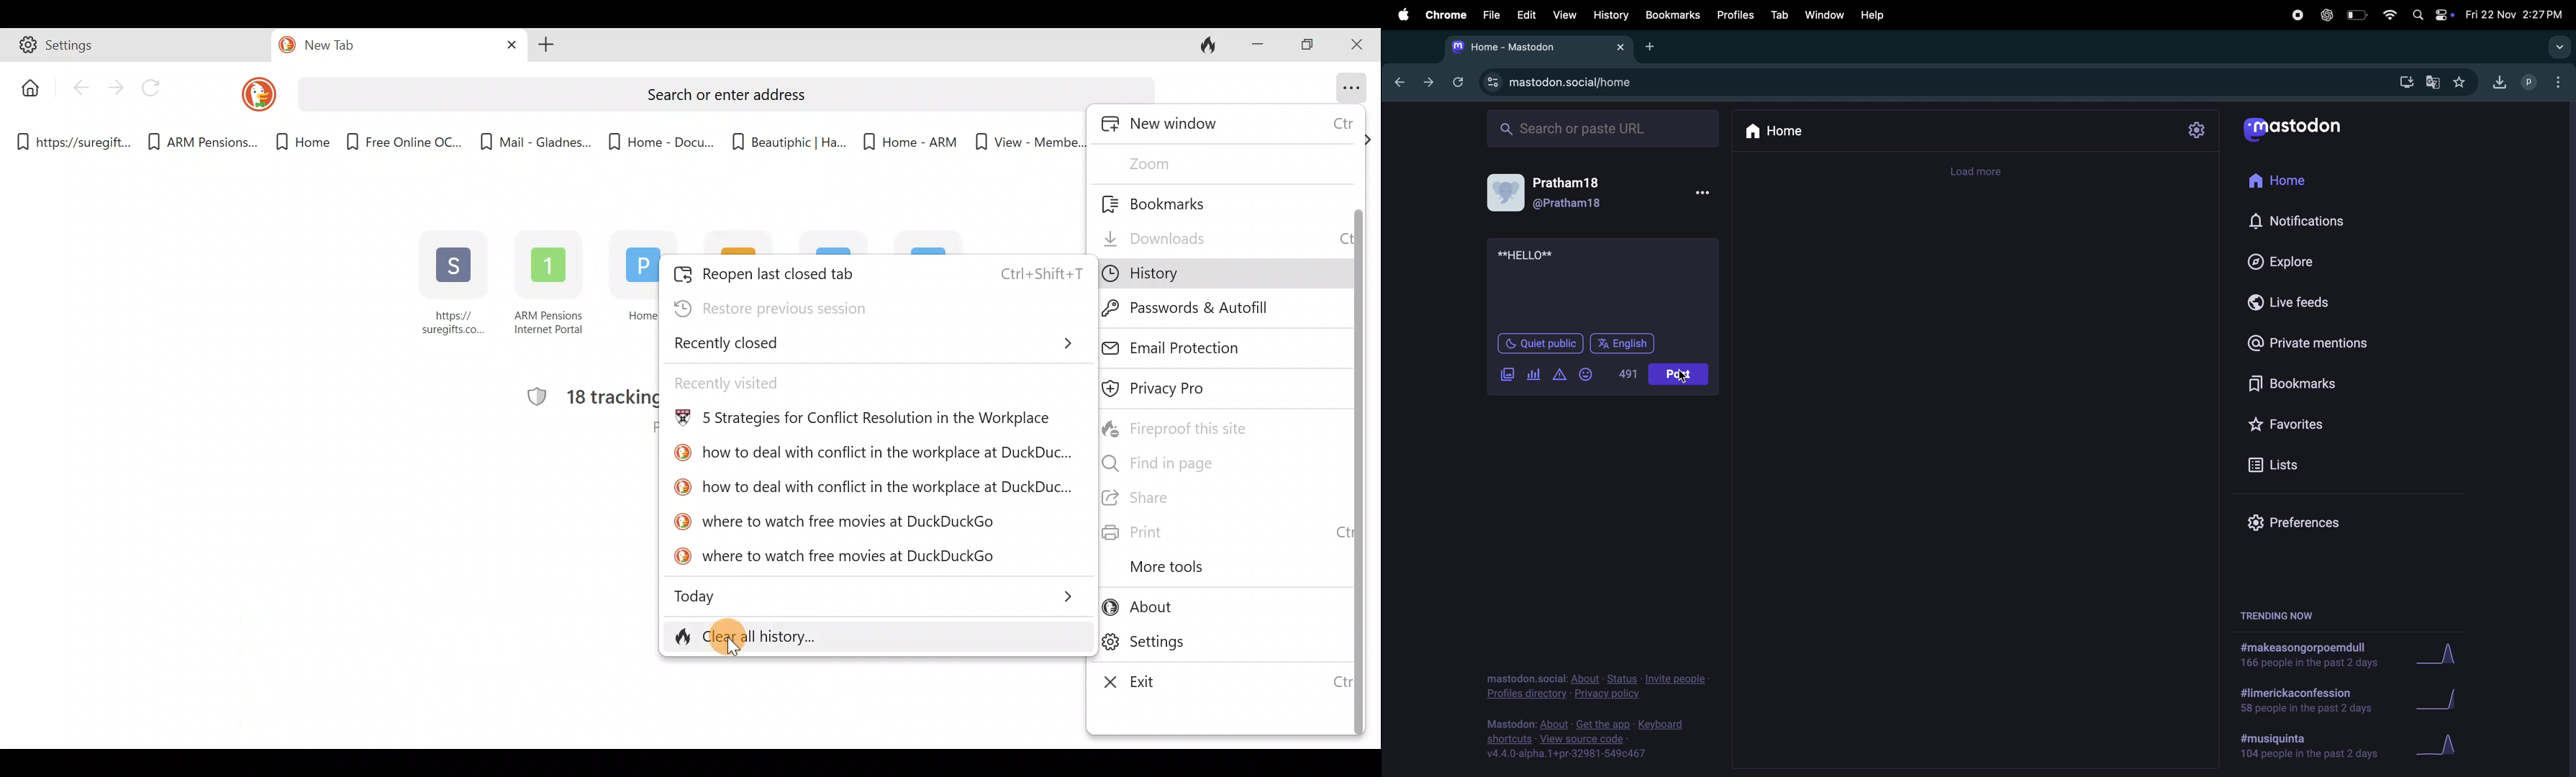 This screenshot has width=2576, height=784. I want to click on date and time, so click(2514, 14).